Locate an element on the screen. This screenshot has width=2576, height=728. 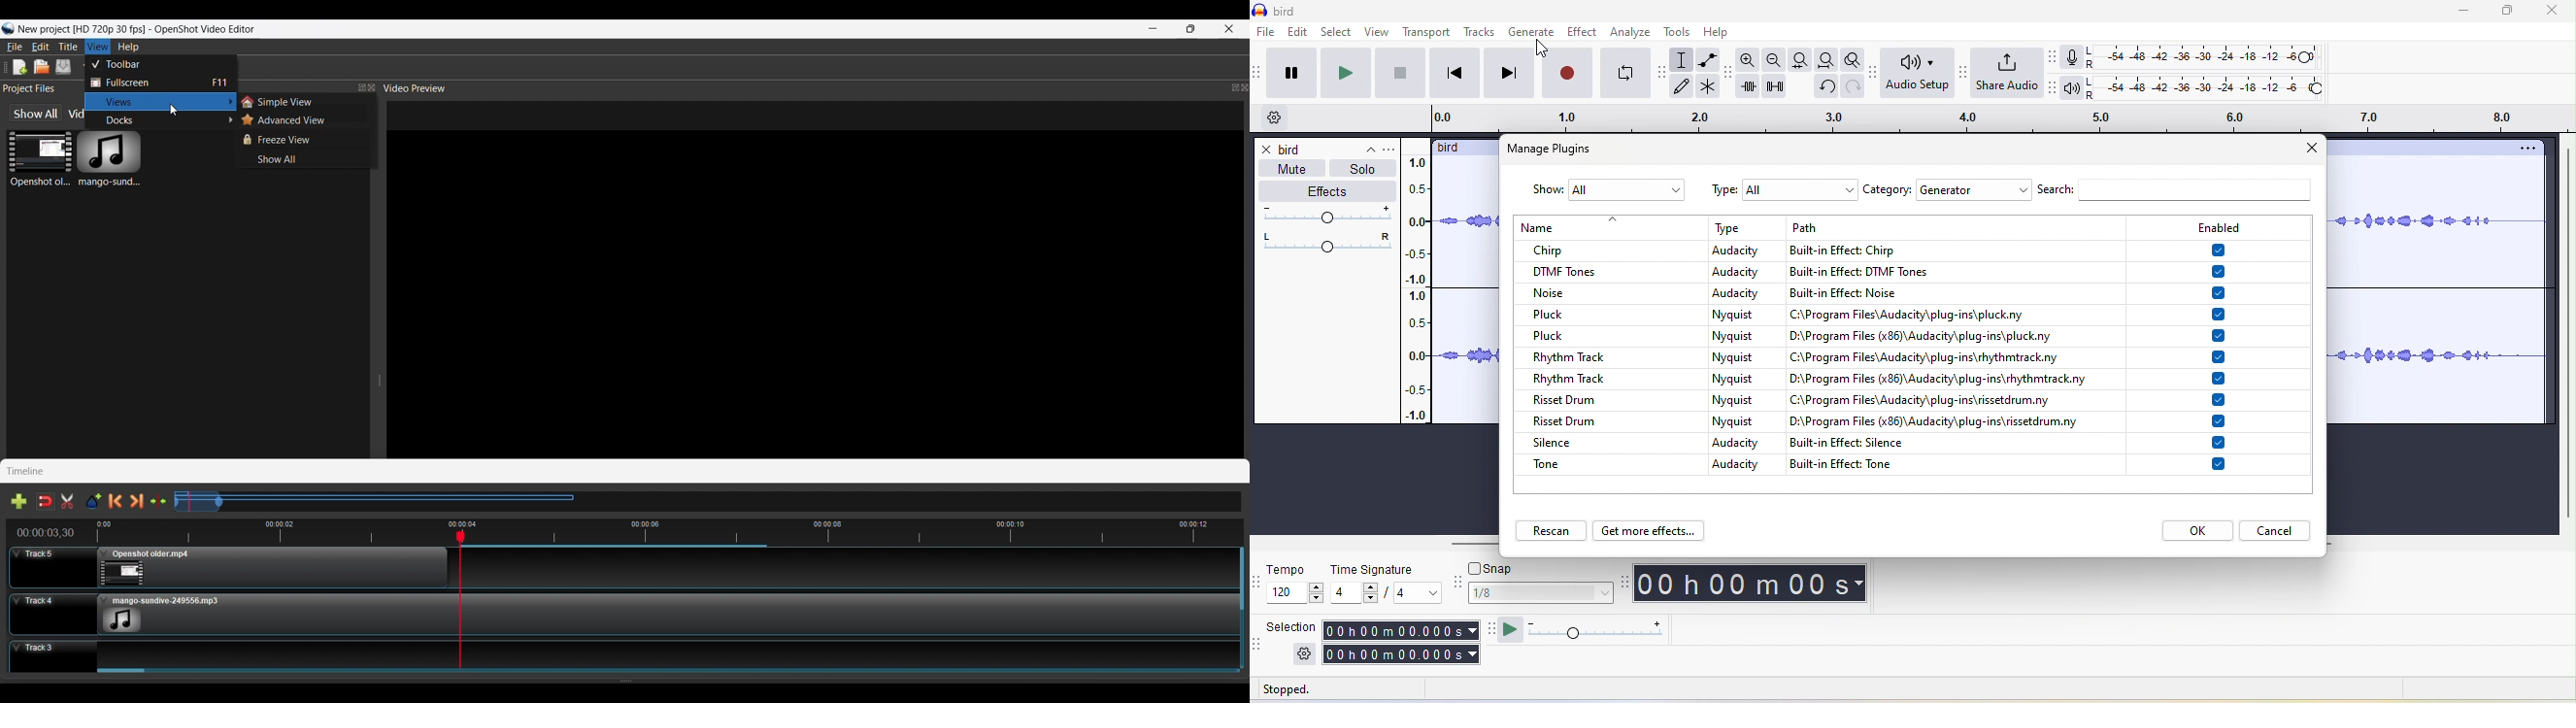
silence audio selection is located at coordinates (1777, 87).